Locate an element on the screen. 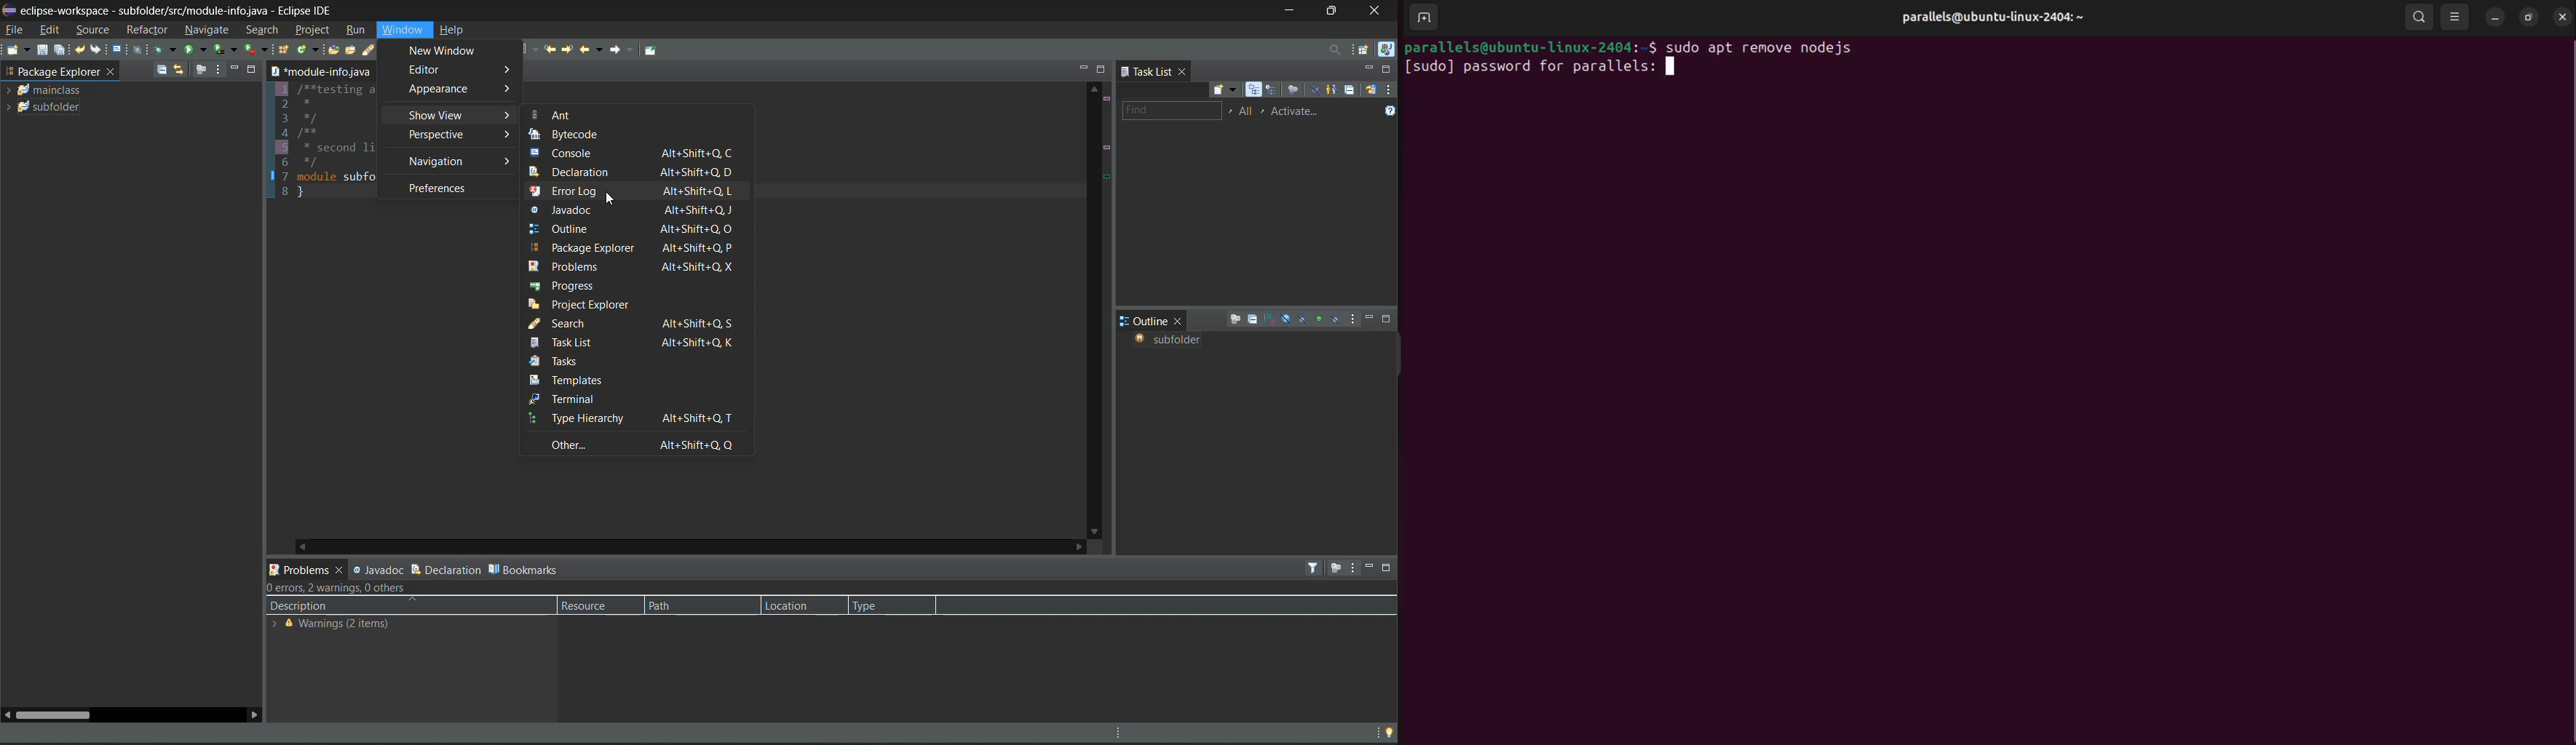  view menu is located at coordinates (220, 69).